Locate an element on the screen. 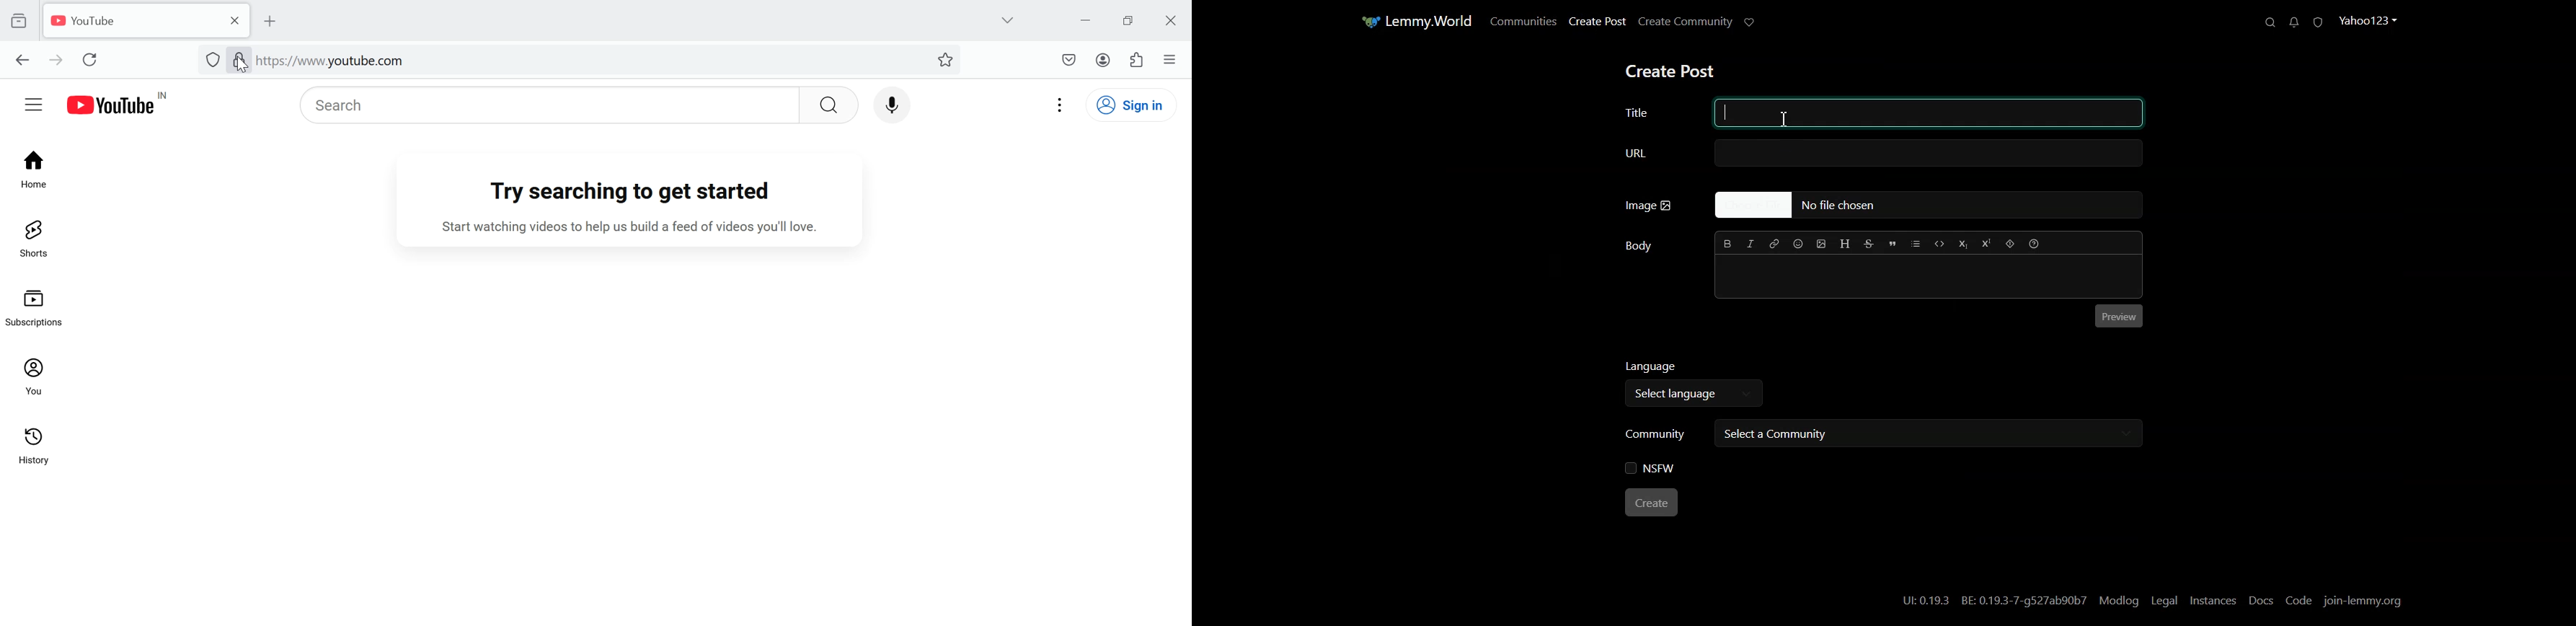  Close is located at coordinates (233, 20).